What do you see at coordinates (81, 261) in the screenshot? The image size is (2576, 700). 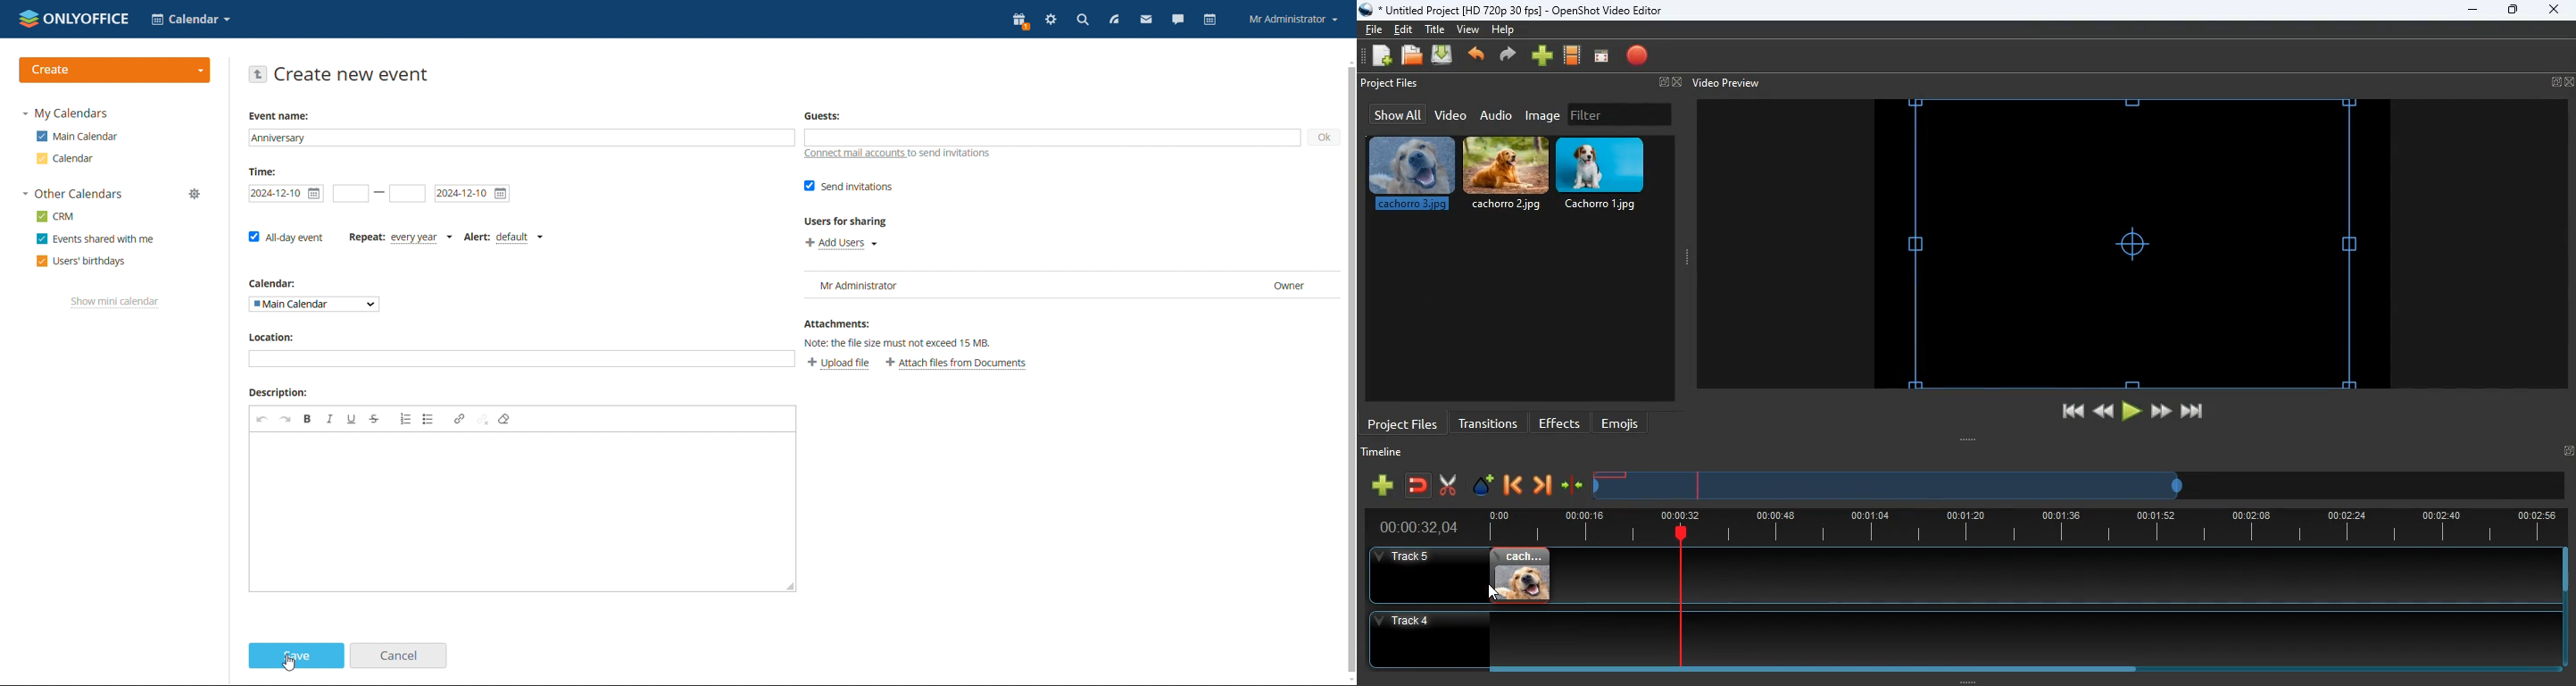 I see `users' birthdays` at bounding box center [81, 261].